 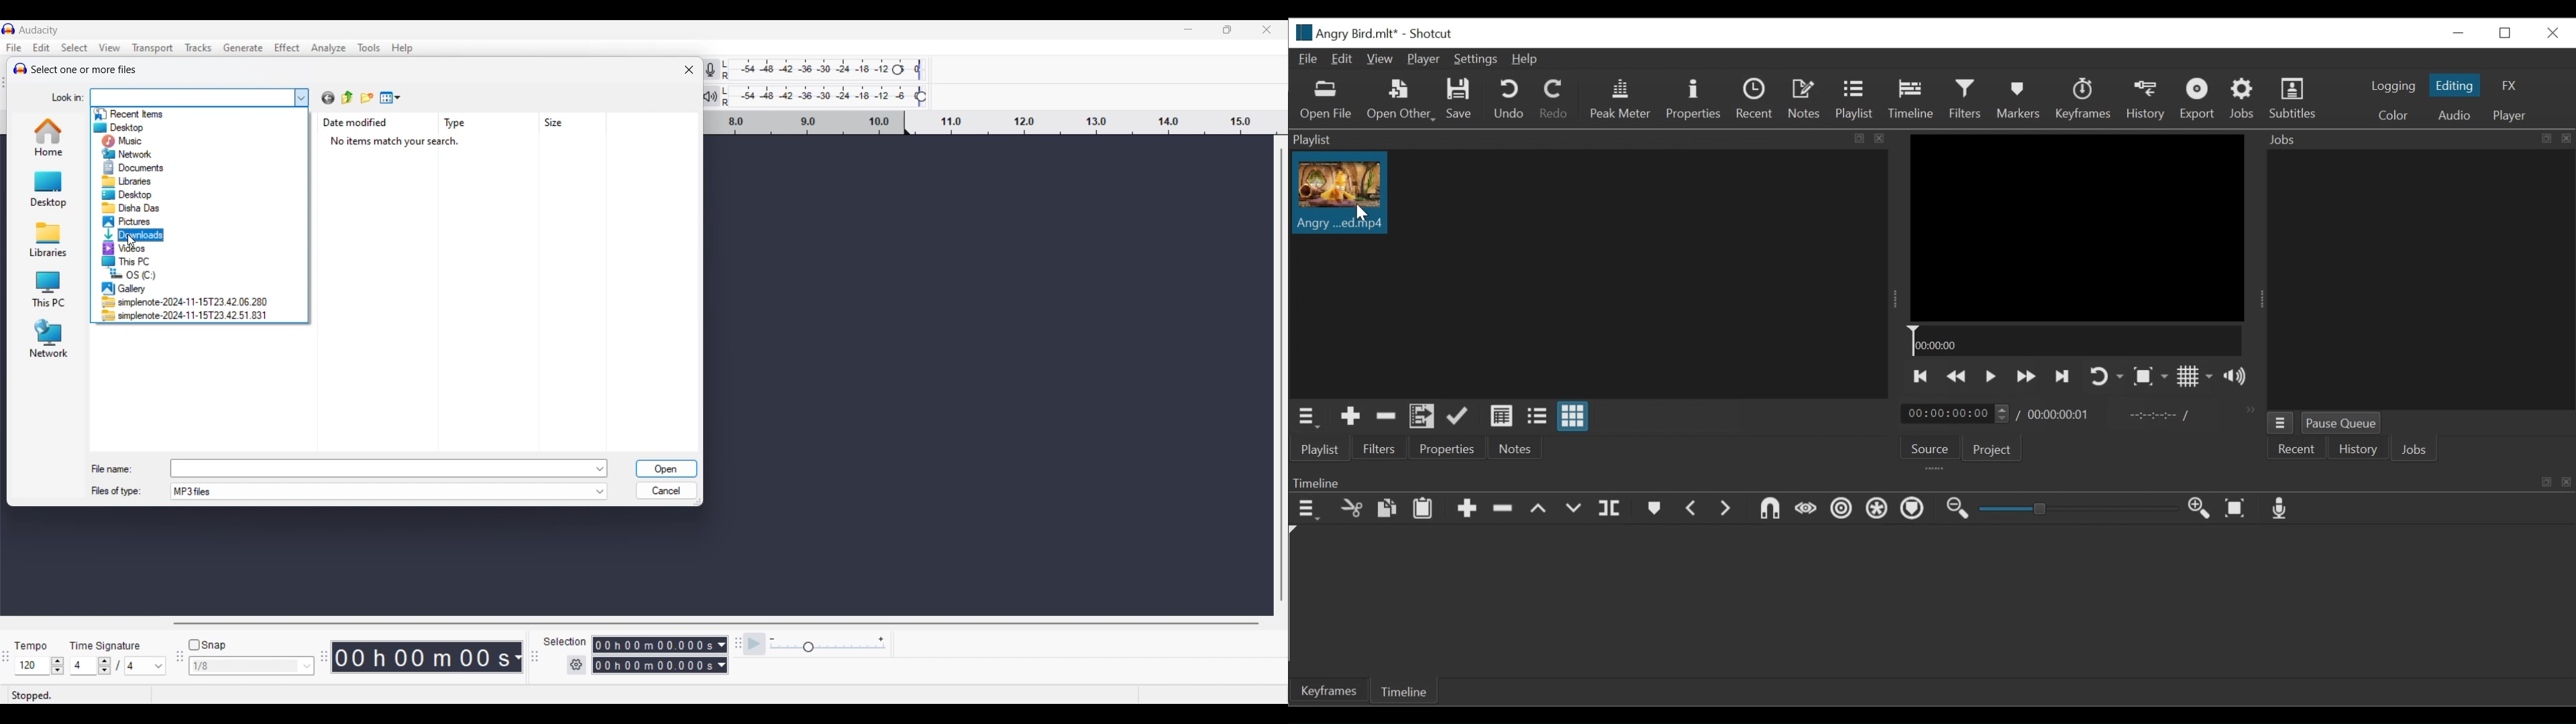 What do you see at coordinates (1343, 33) in the screenshot?
I see `File name` at bounding box center [1343, 33].